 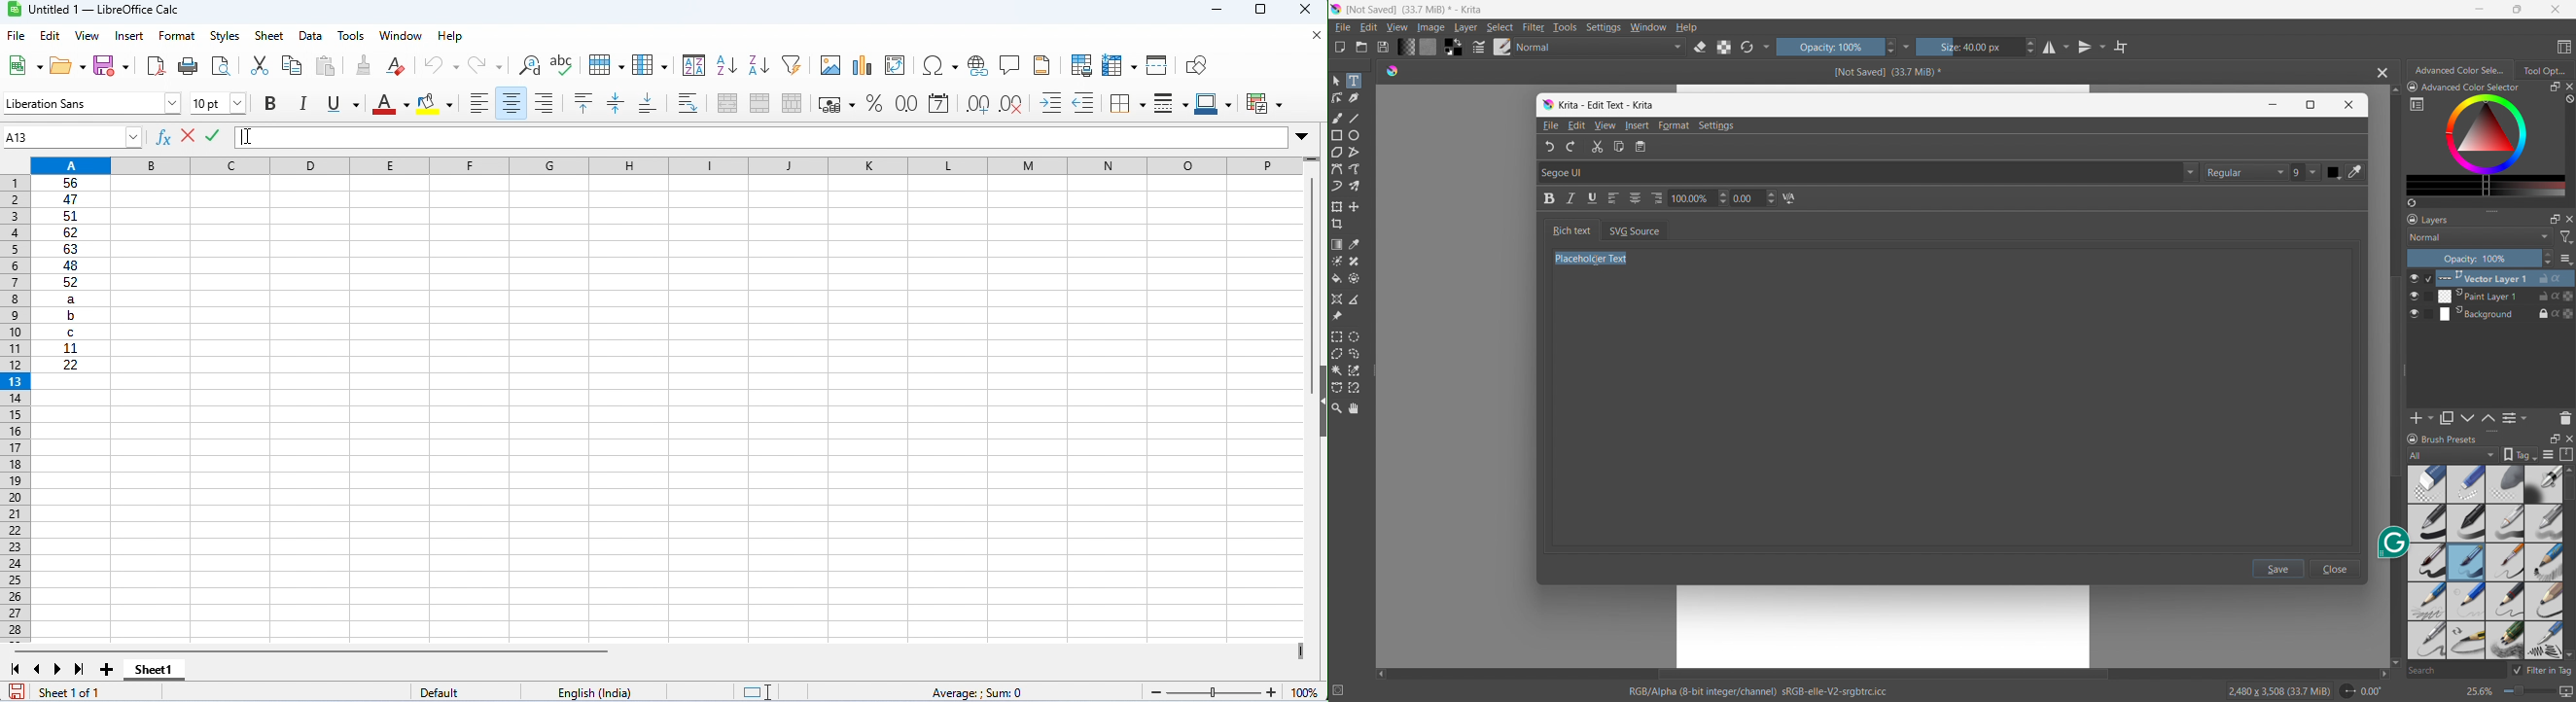 What do you see at coordinates (727, 103) in the screenshot?
I see `merge and center` at bounding box center [727, 103].